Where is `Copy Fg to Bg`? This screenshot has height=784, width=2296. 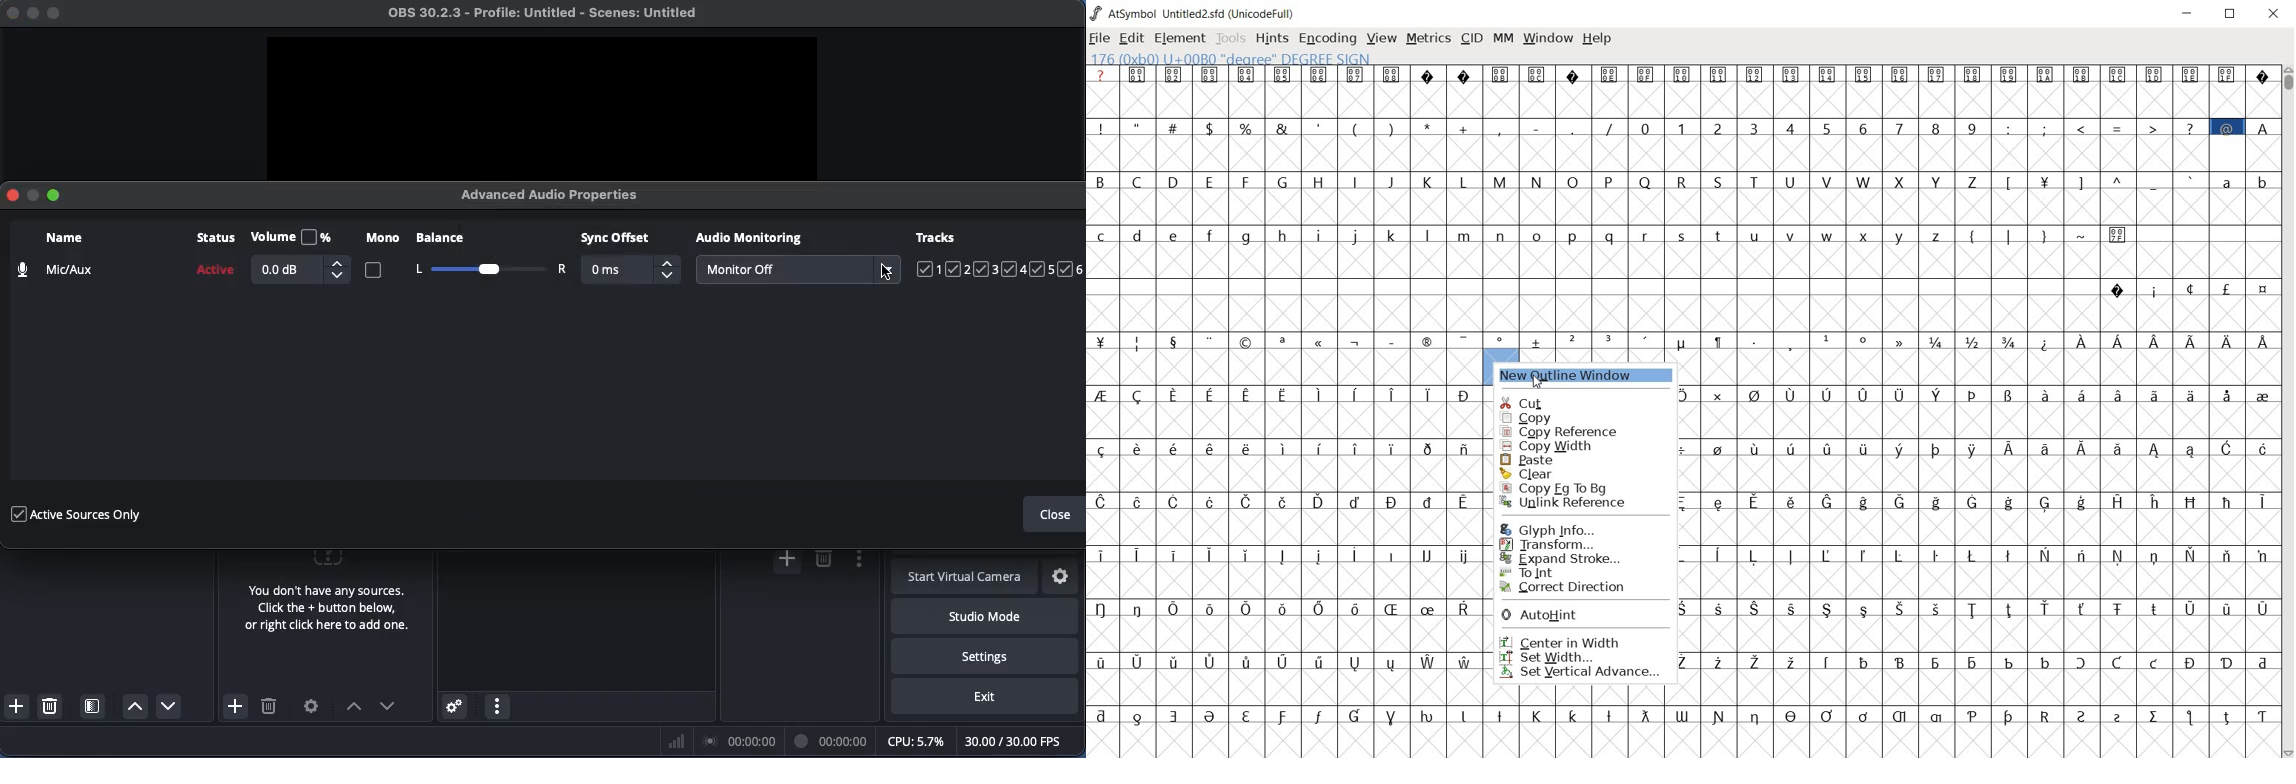 Copy Fg to Bg is located at coordinates (1581, 489).